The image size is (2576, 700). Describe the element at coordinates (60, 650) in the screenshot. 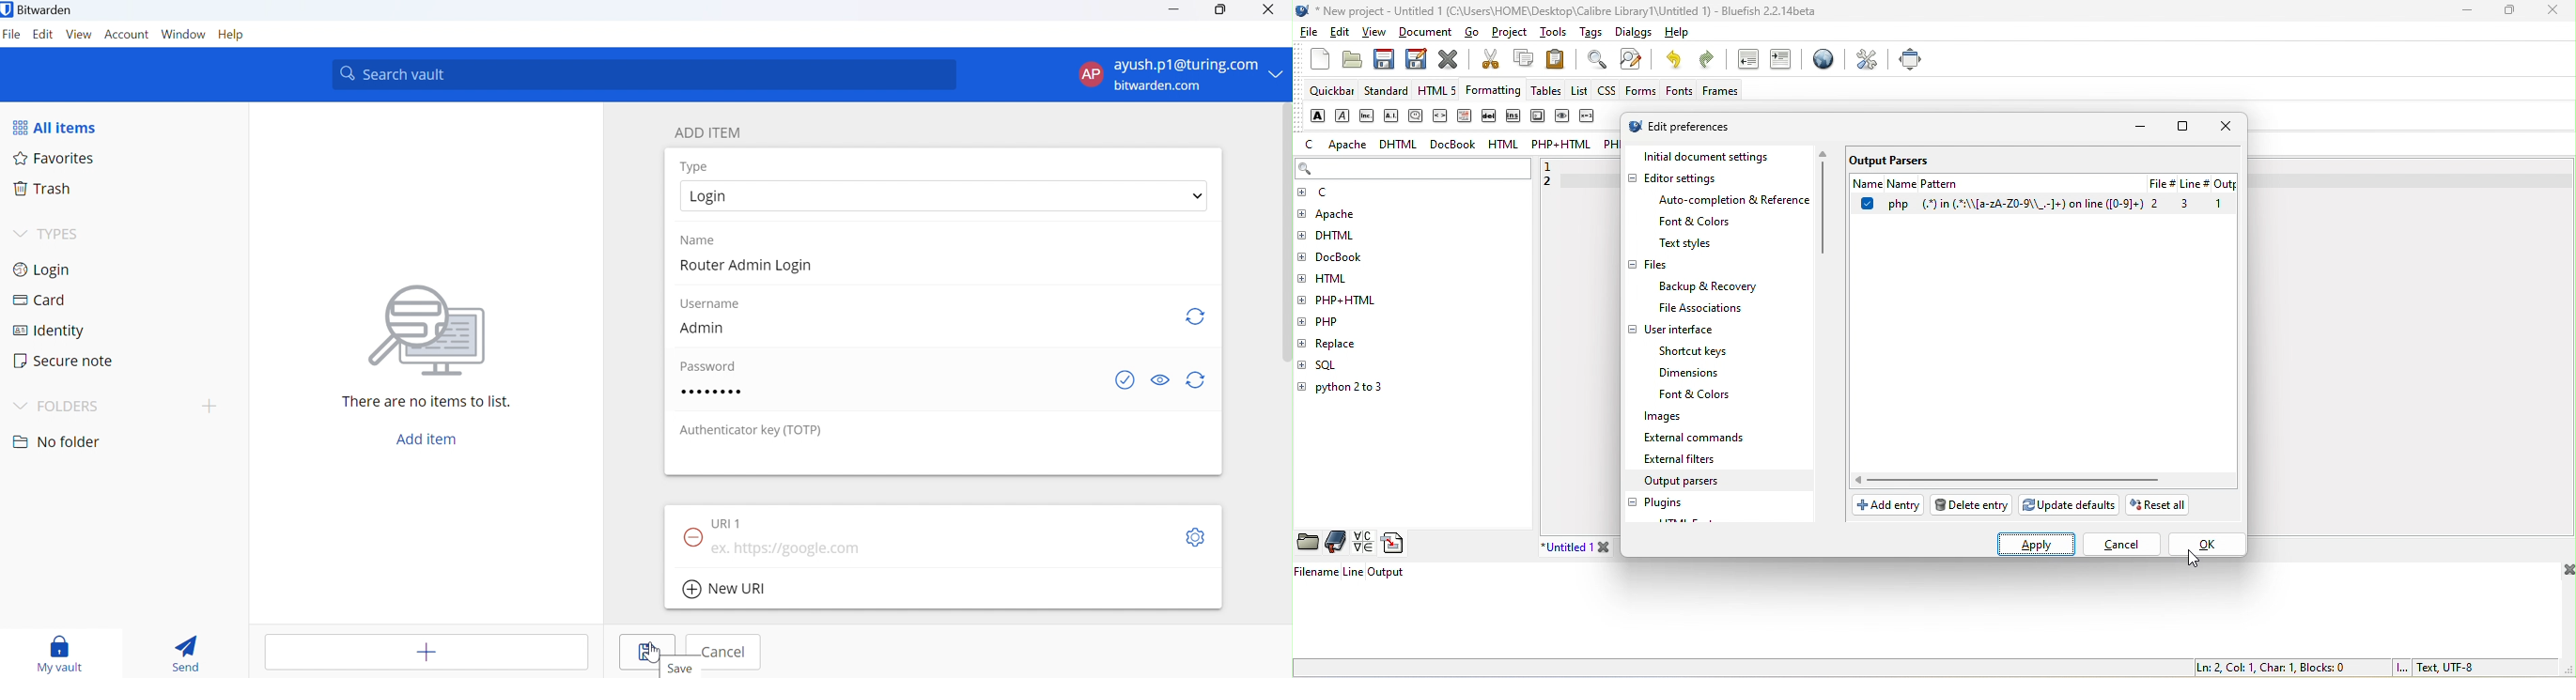

I see `My vault` at that location.